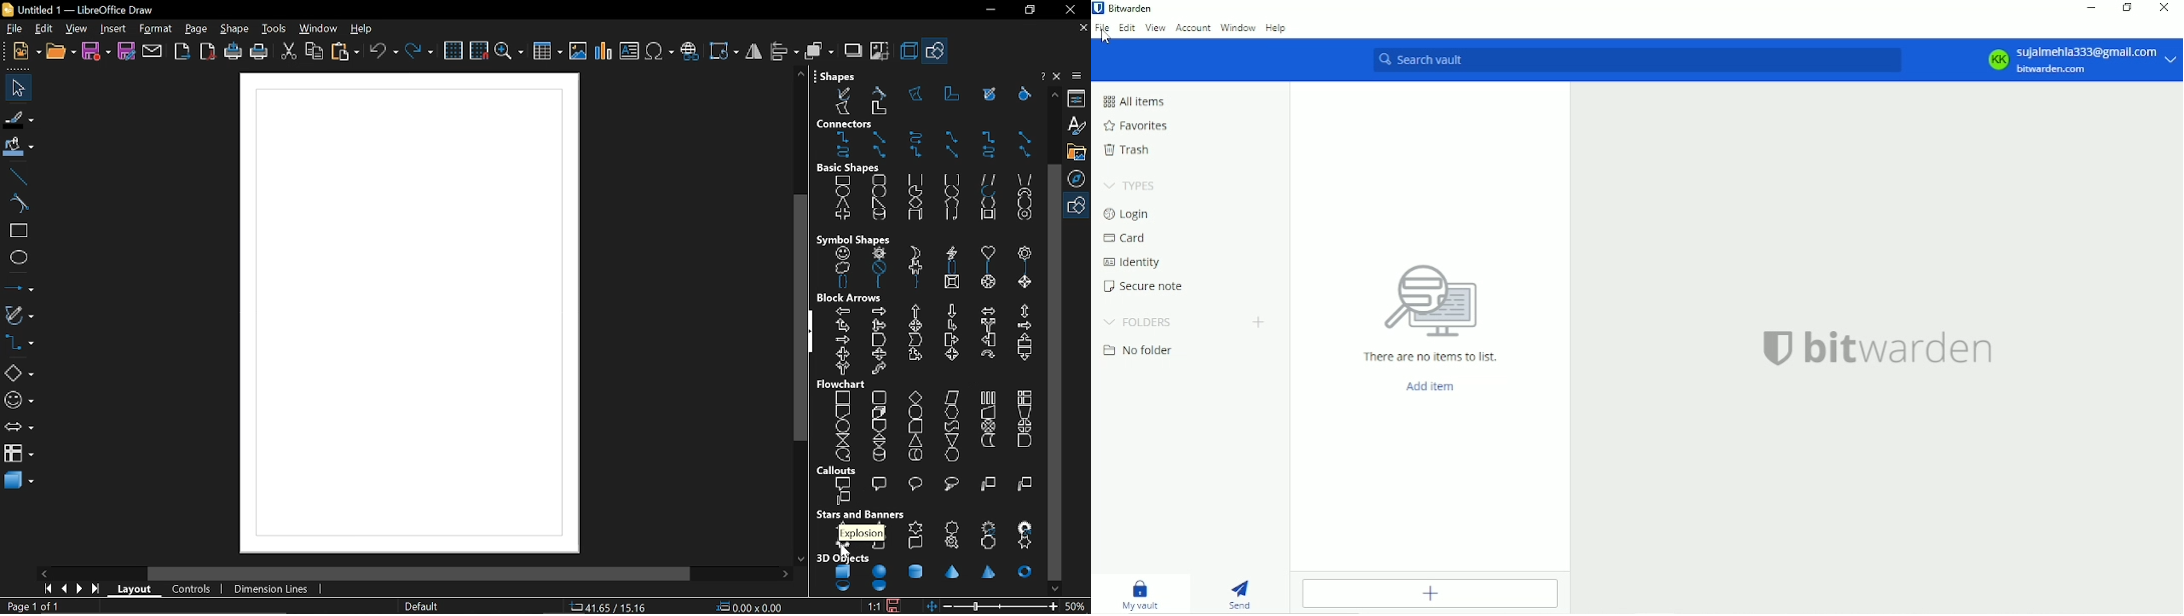 The height and width of the screenshot is (616, 2184). I want to click on Insert hyperlink, so click(691, 52).